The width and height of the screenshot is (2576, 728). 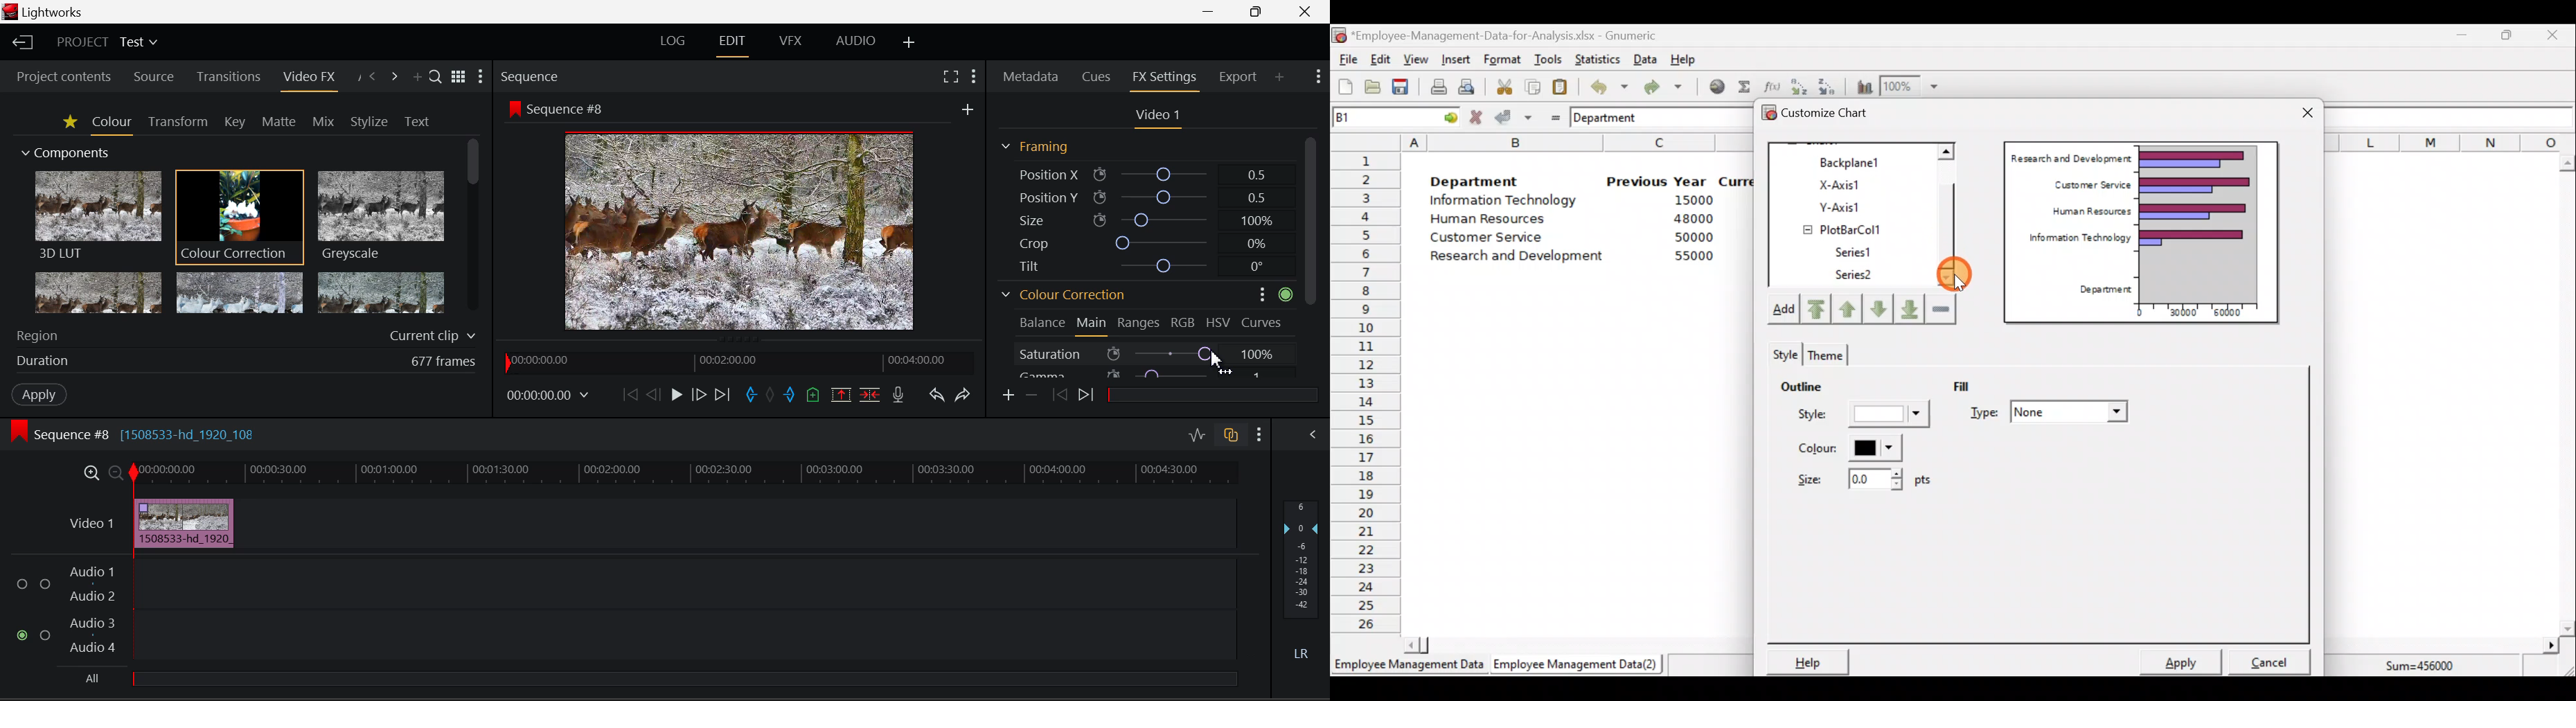 I want to click on Minimize, so click(x=2459, y=38).